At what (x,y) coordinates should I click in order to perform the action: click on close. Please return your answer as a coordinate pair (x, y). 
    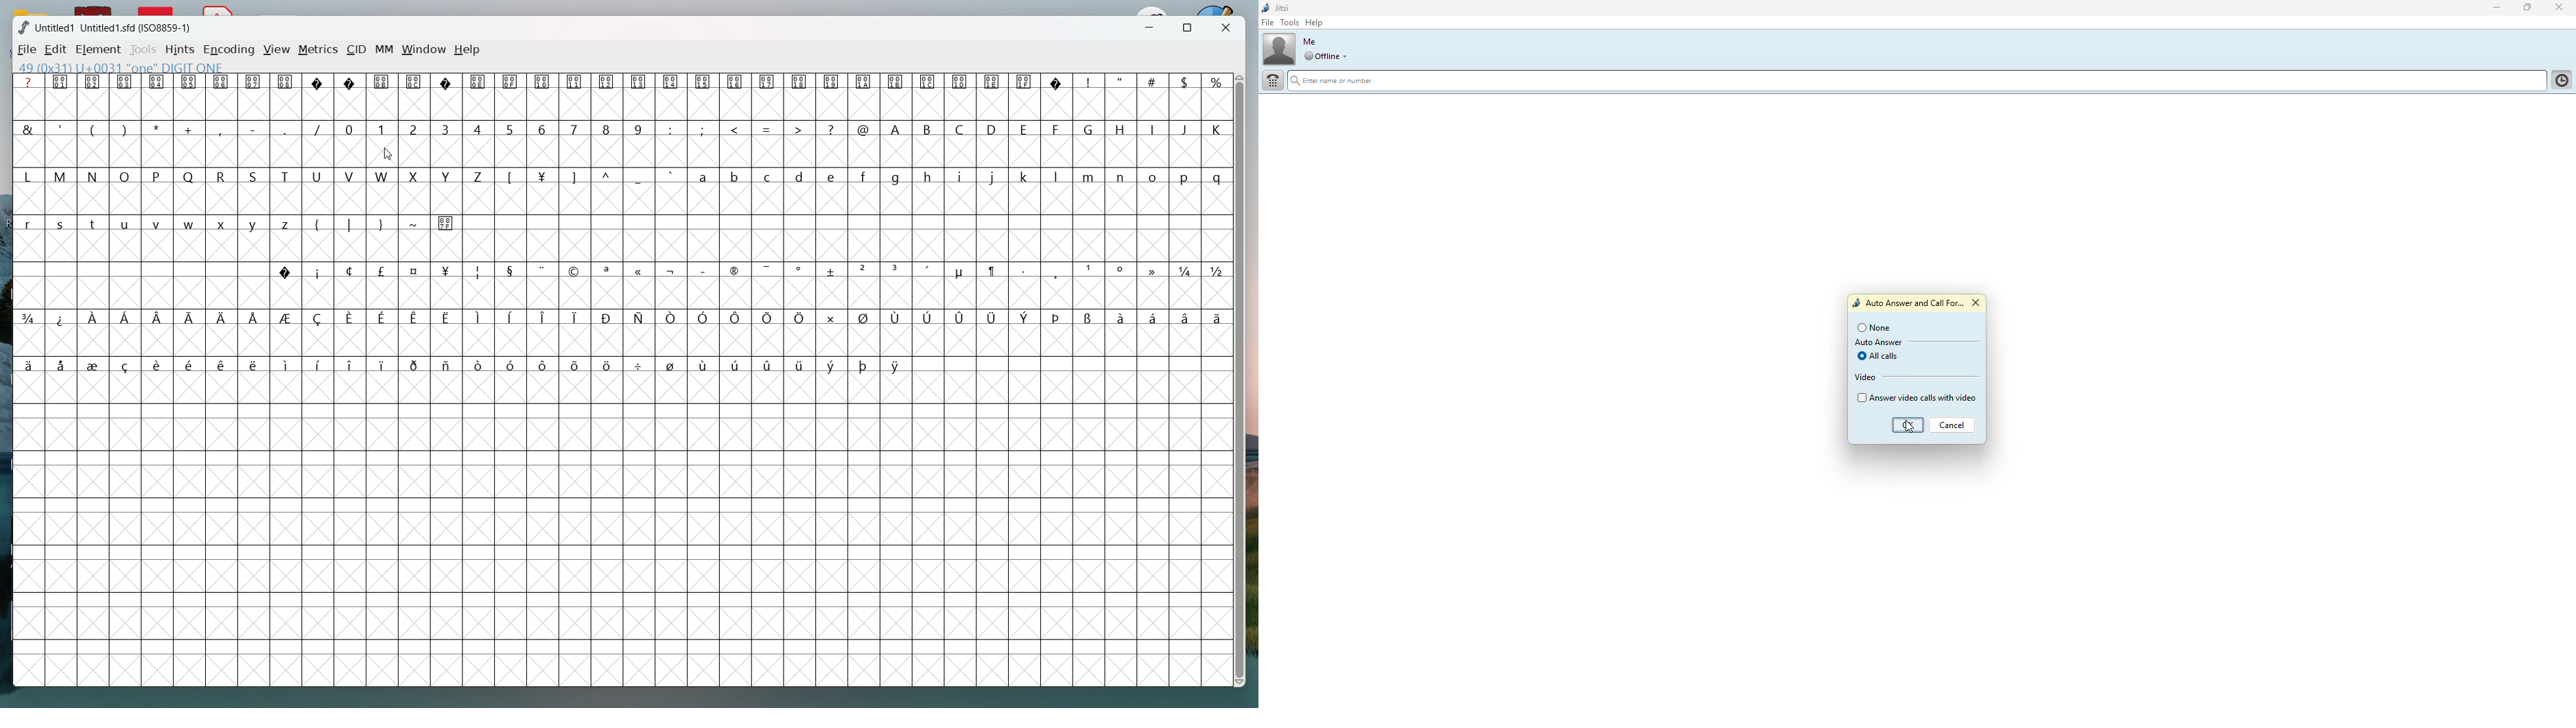
    Looking at the image, I should click on (2561, 7).